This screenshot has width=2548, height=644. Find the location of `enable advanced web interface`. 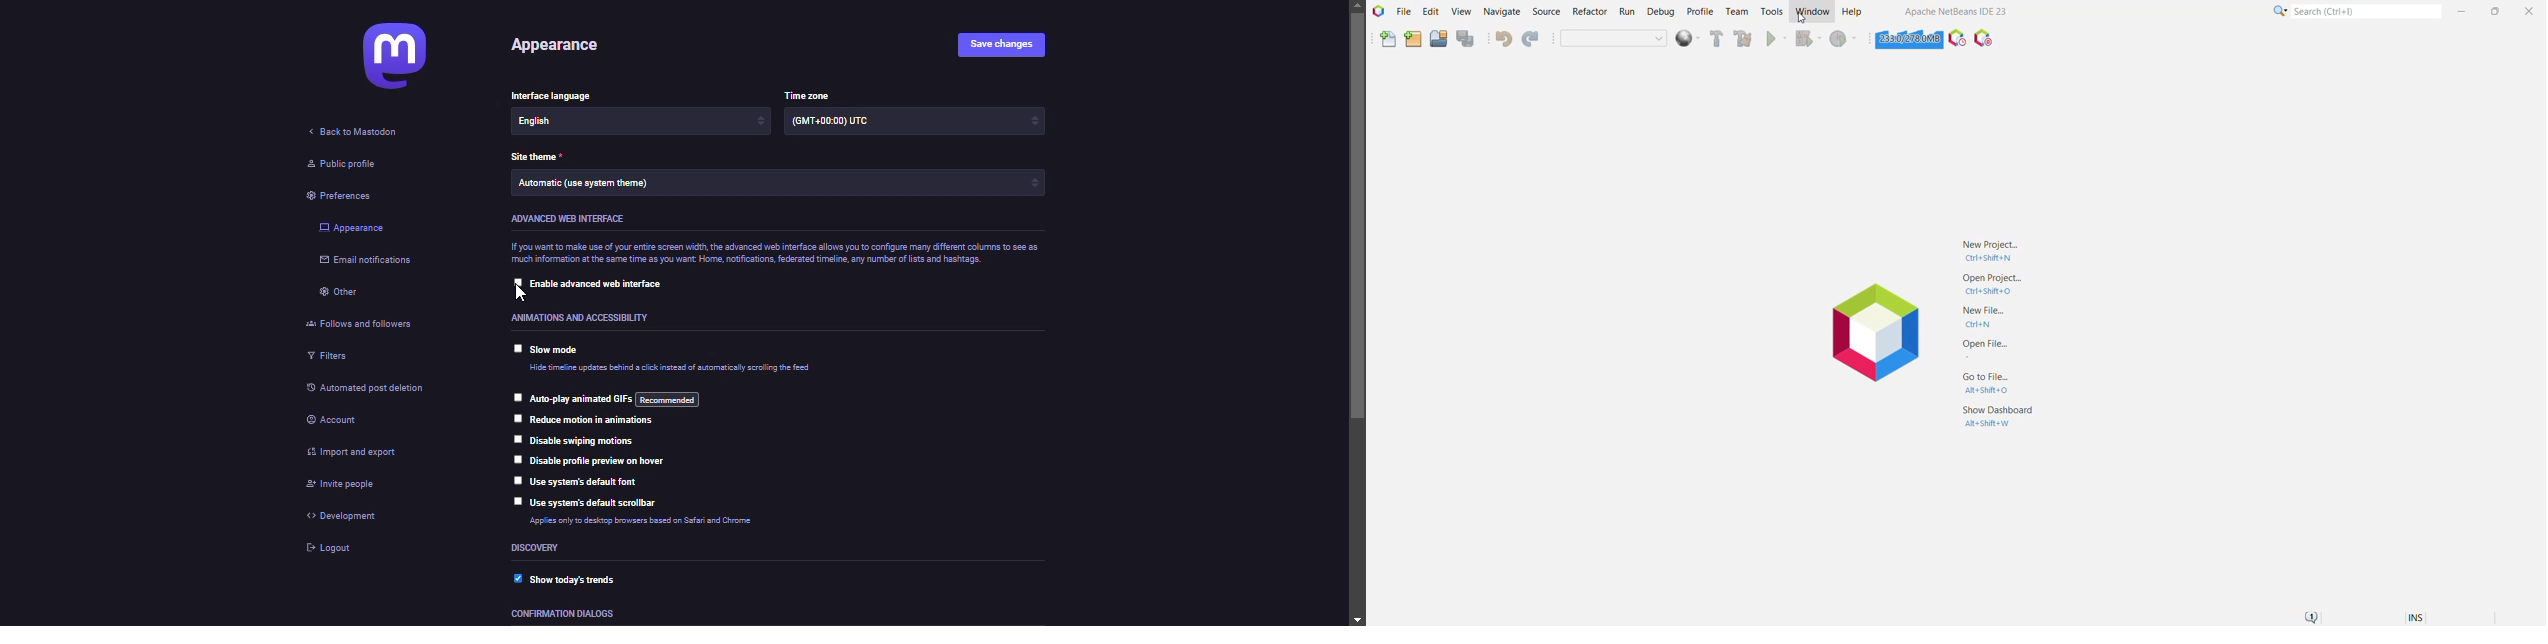

enable advanced web interface is located at coordinates (605, 283).